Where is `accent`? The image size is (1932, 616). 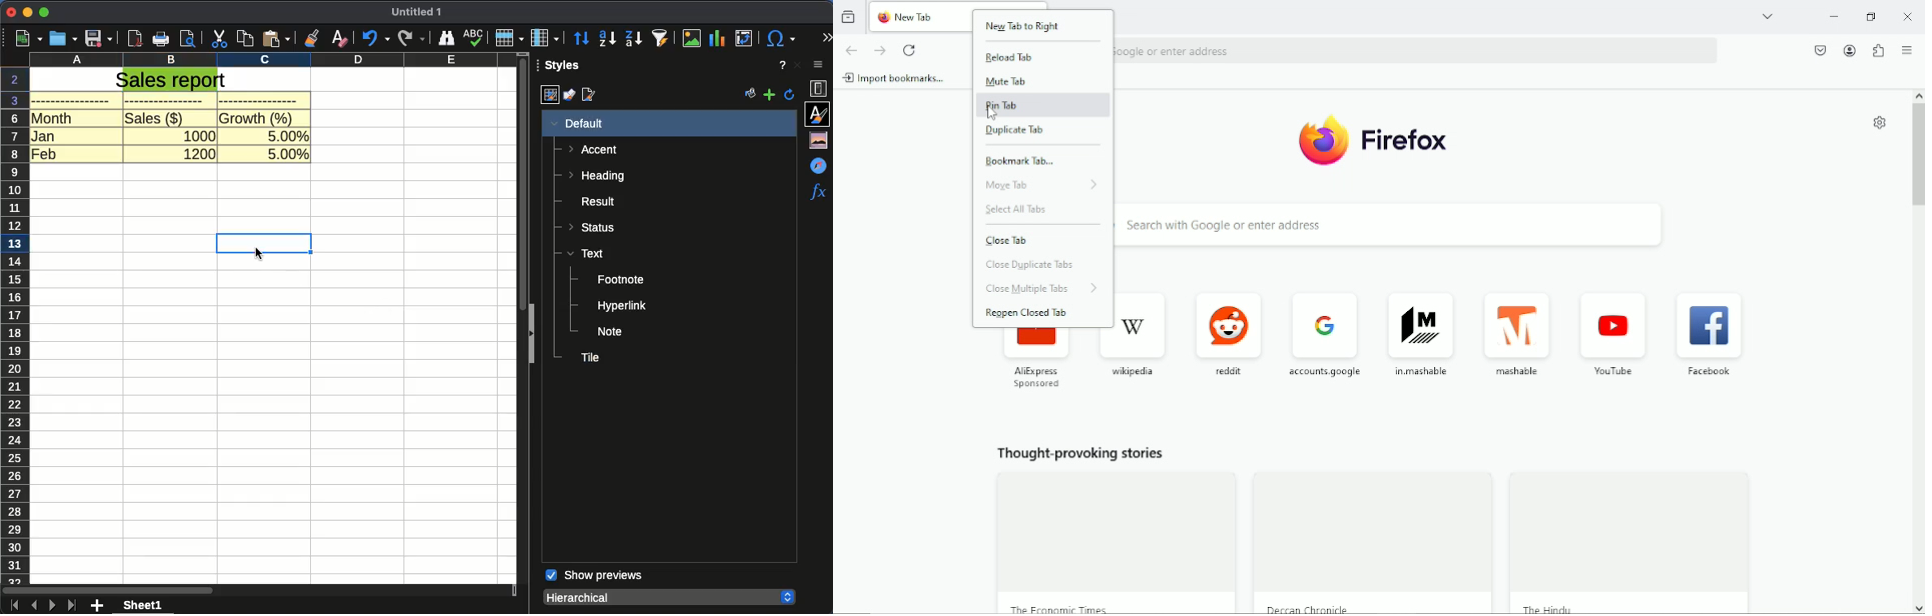 accent is located at coordinates (595, 149).